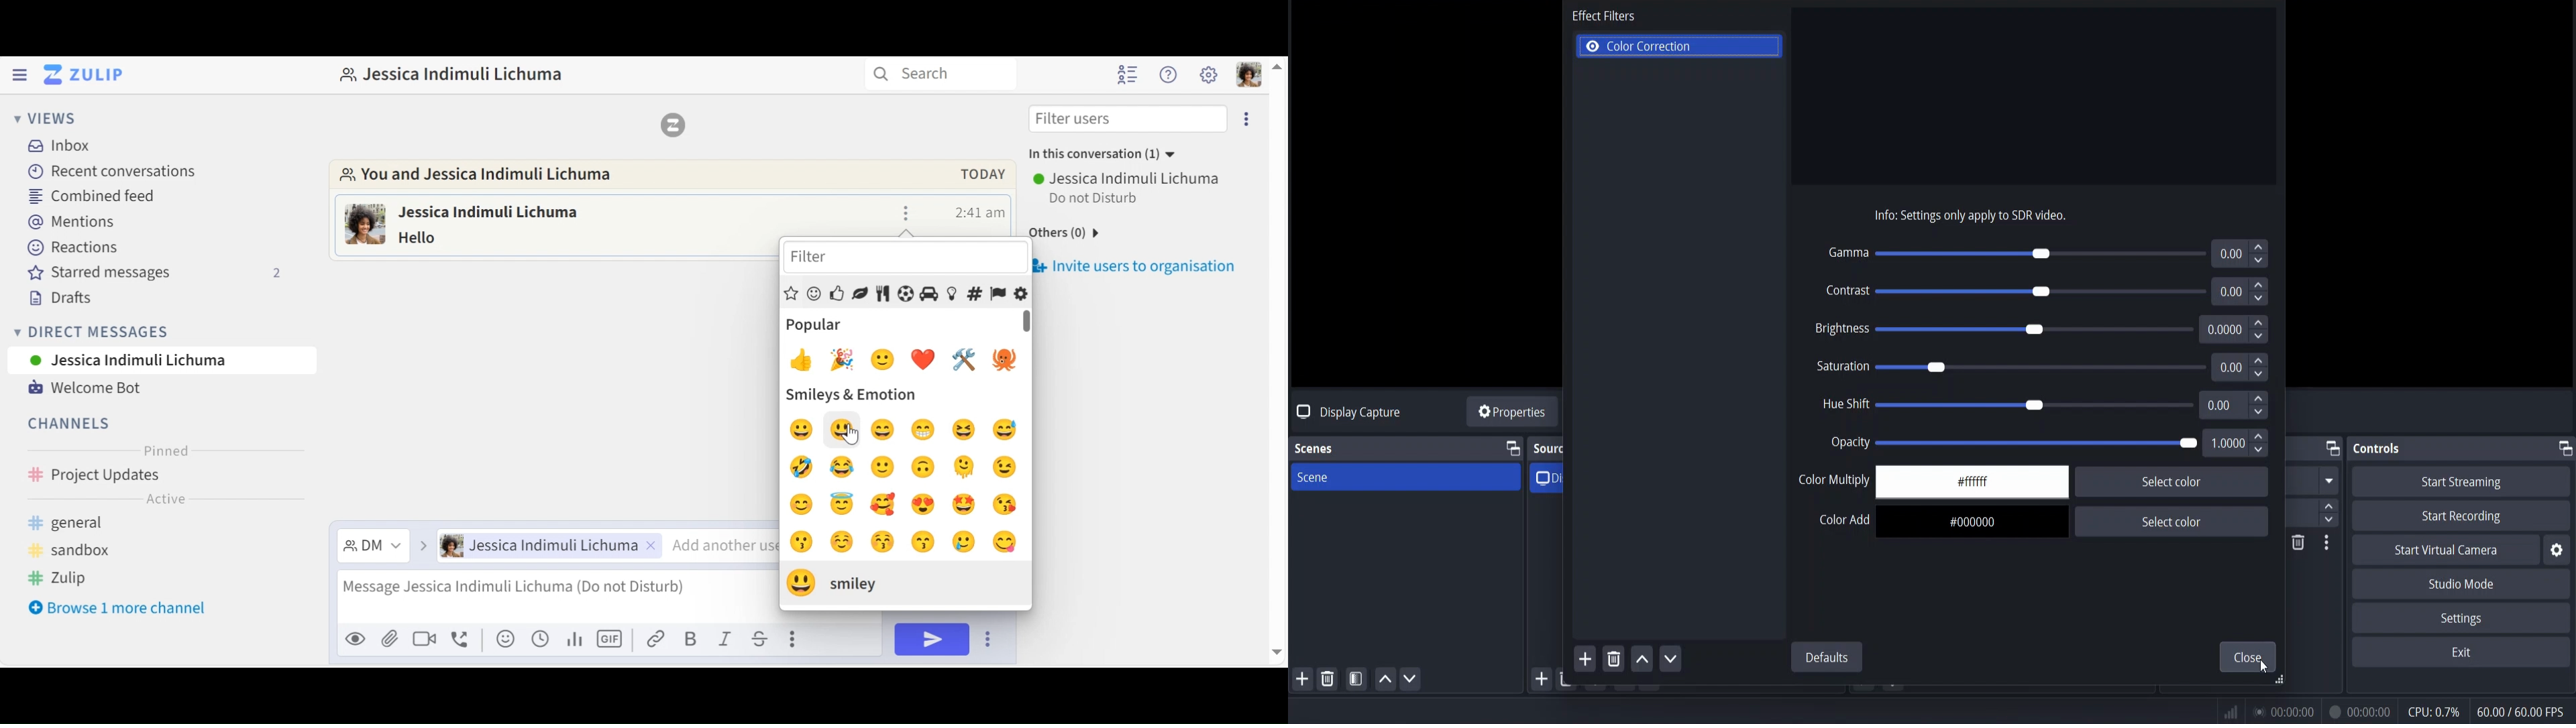  I want to click on smile with closed eues, so click(806, 503).